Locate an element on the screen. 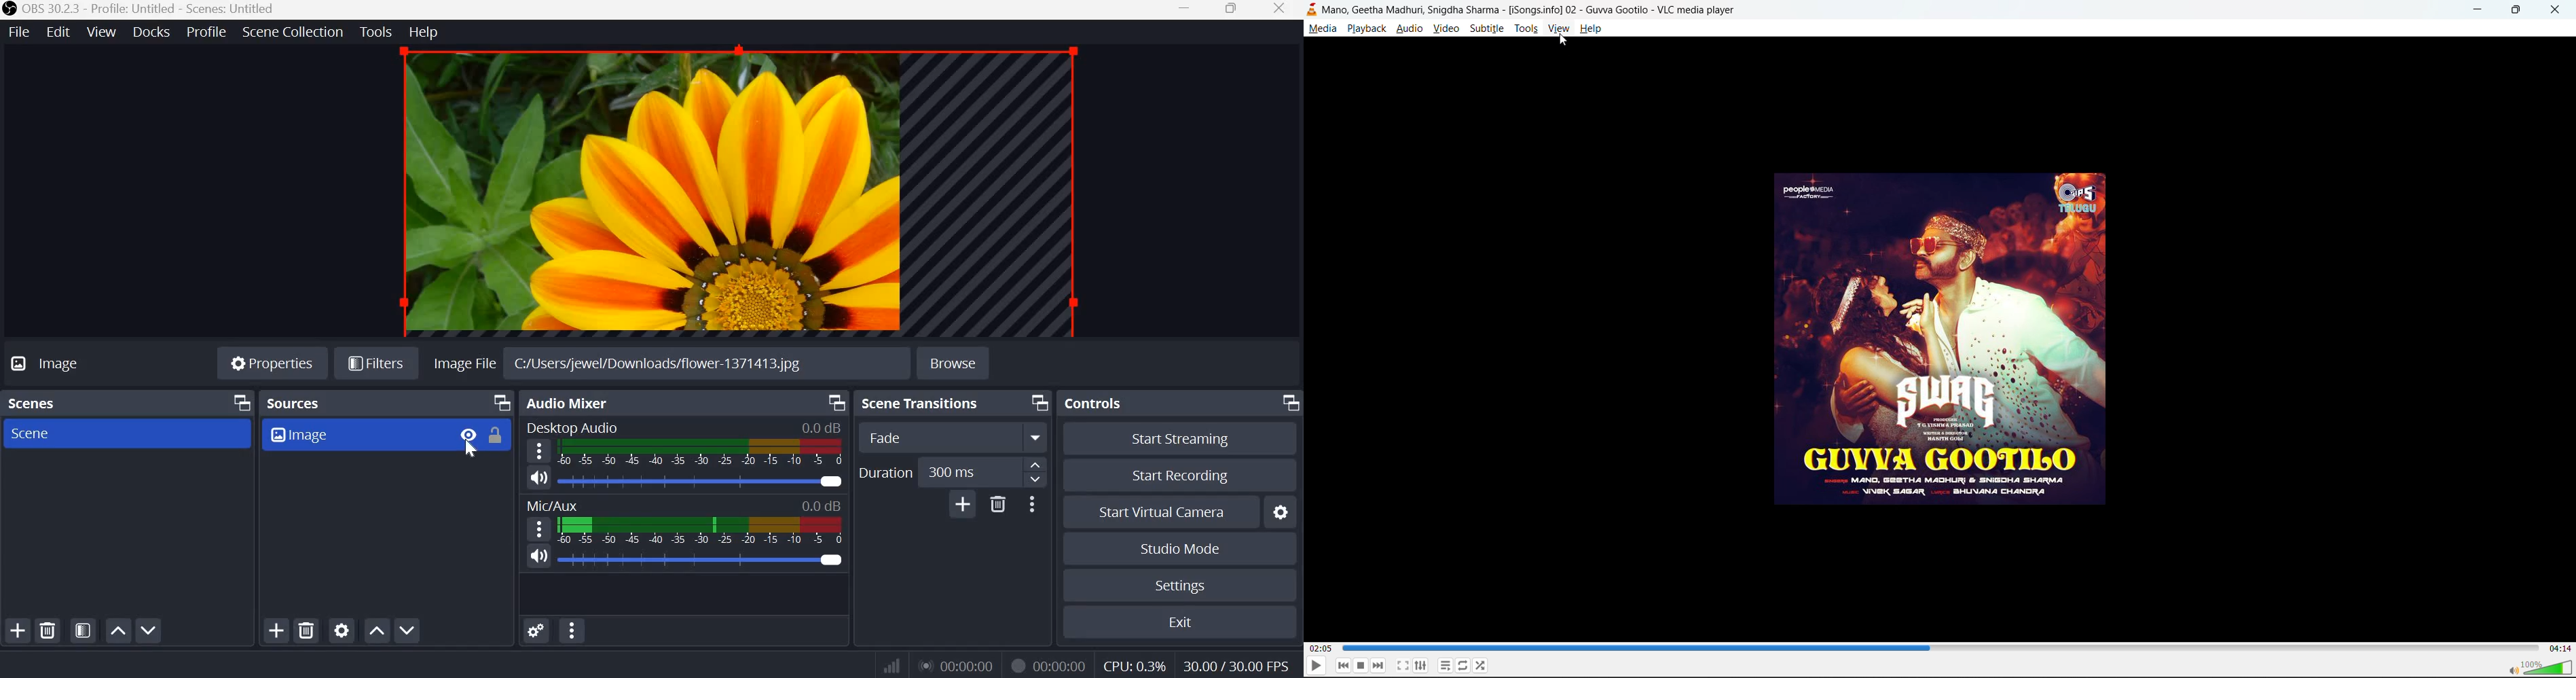 Image resolution: width=2576 pixels, height=700 pixels. OBS 30.3.3 - Profile: Untitled - Scenes: Untitled is located at coordinates (149, 10).